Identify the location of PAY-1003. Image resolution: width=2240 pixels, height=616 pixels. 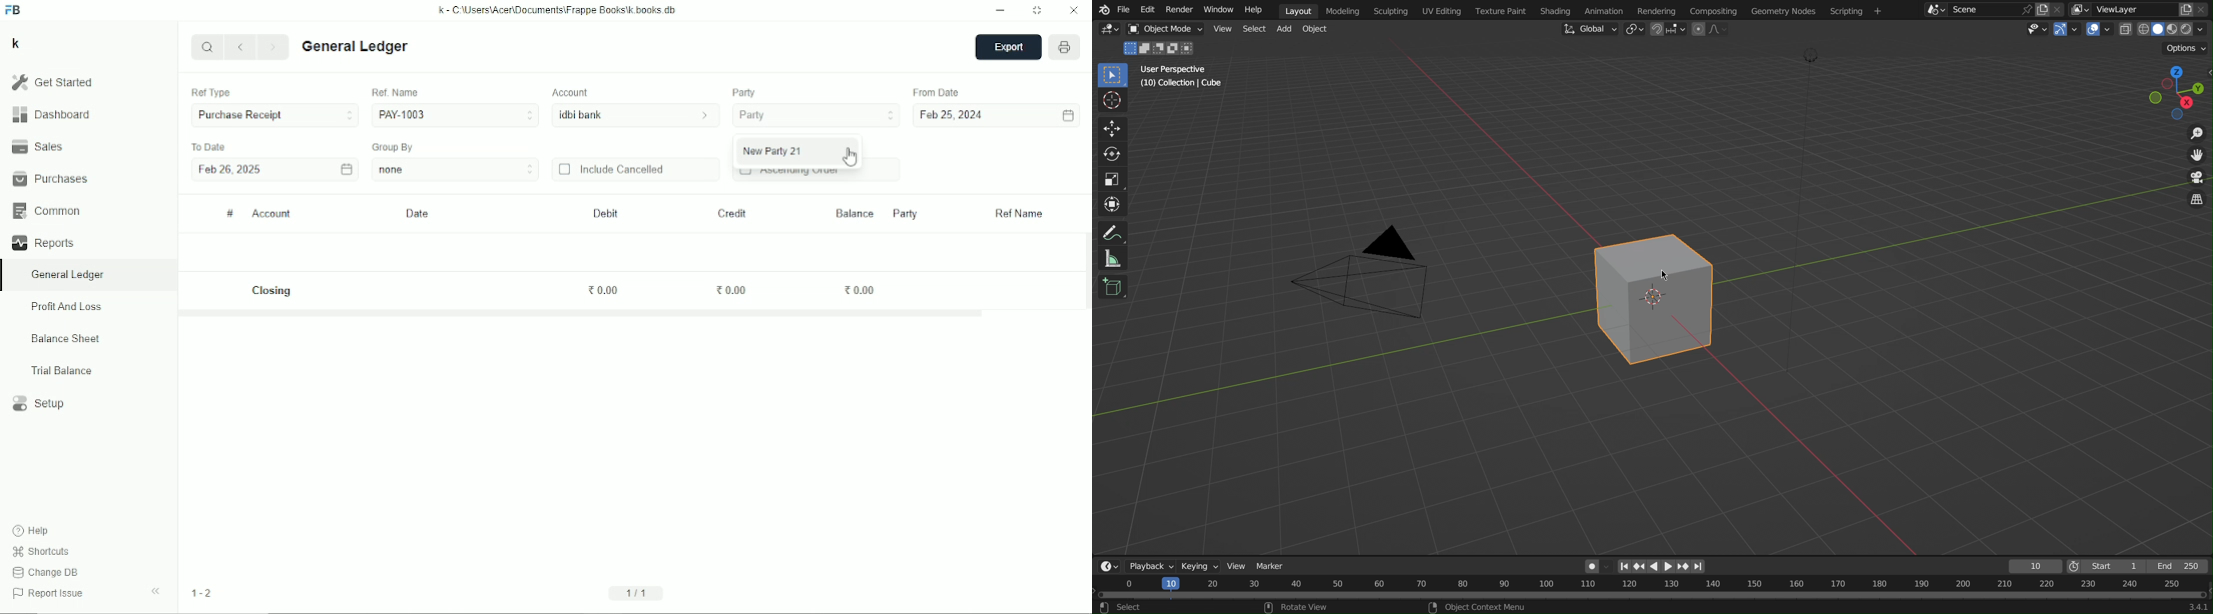
(455, 114).